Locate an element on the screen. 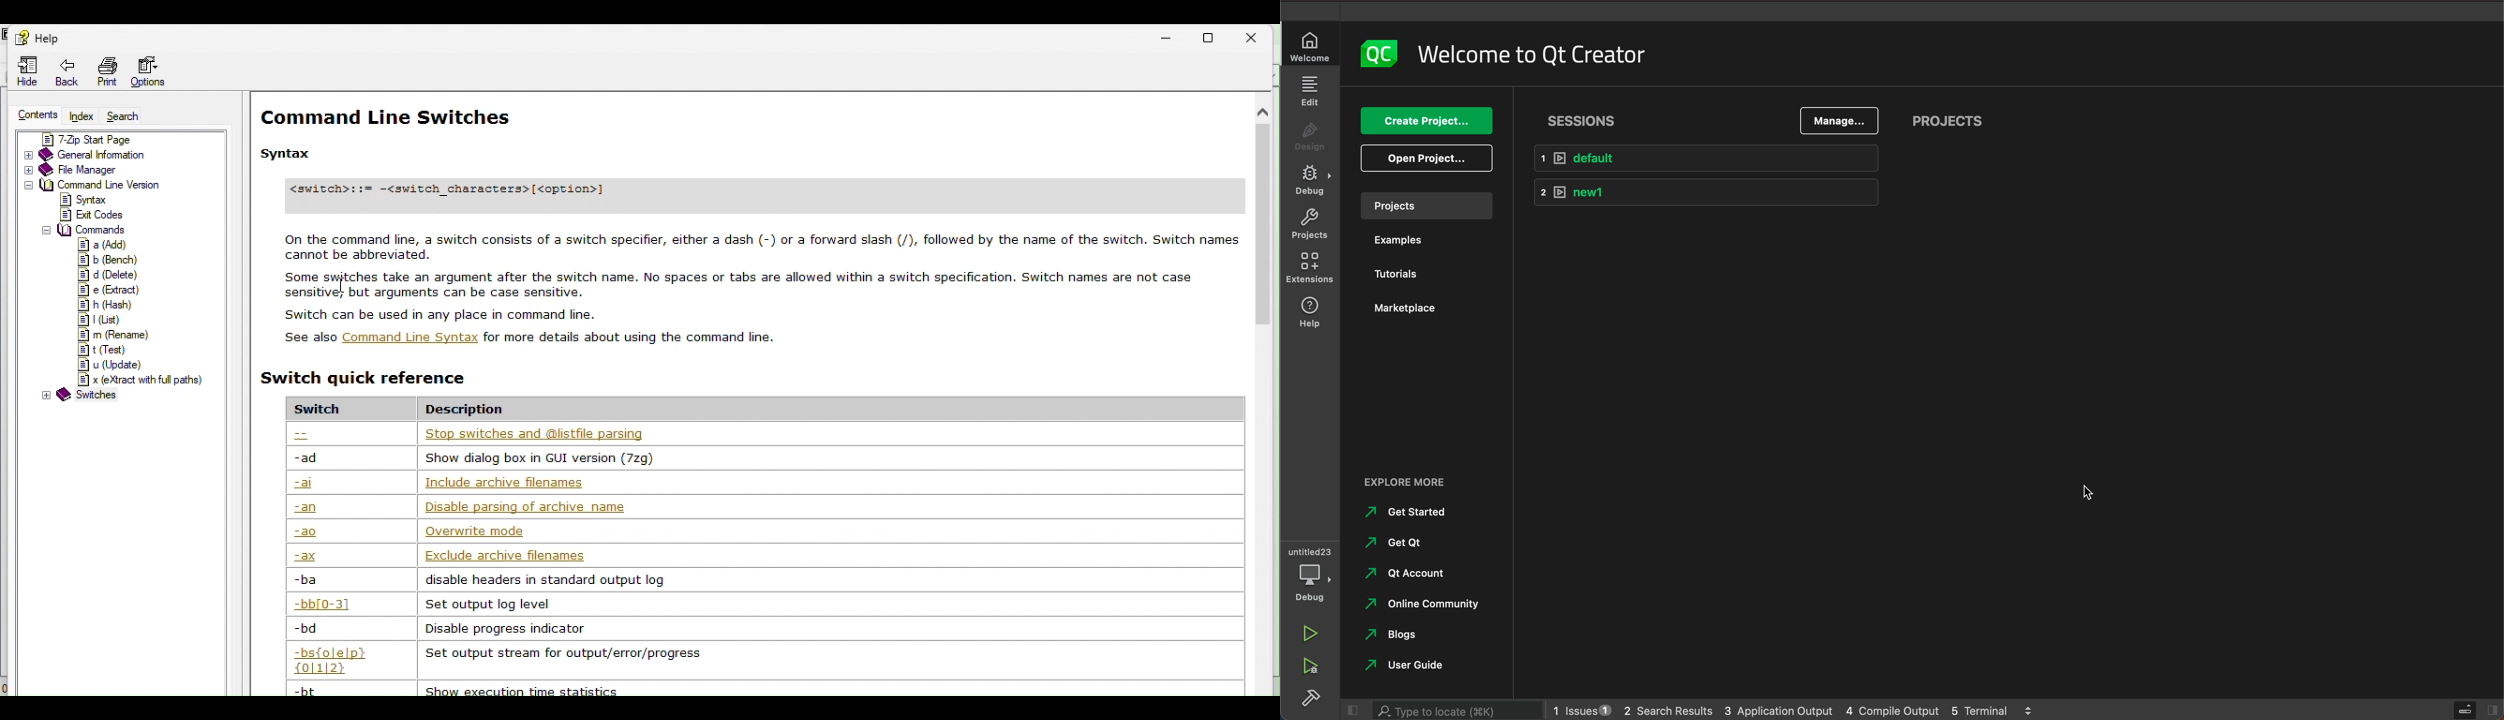  sessions is located at coordinates (1583, 120).